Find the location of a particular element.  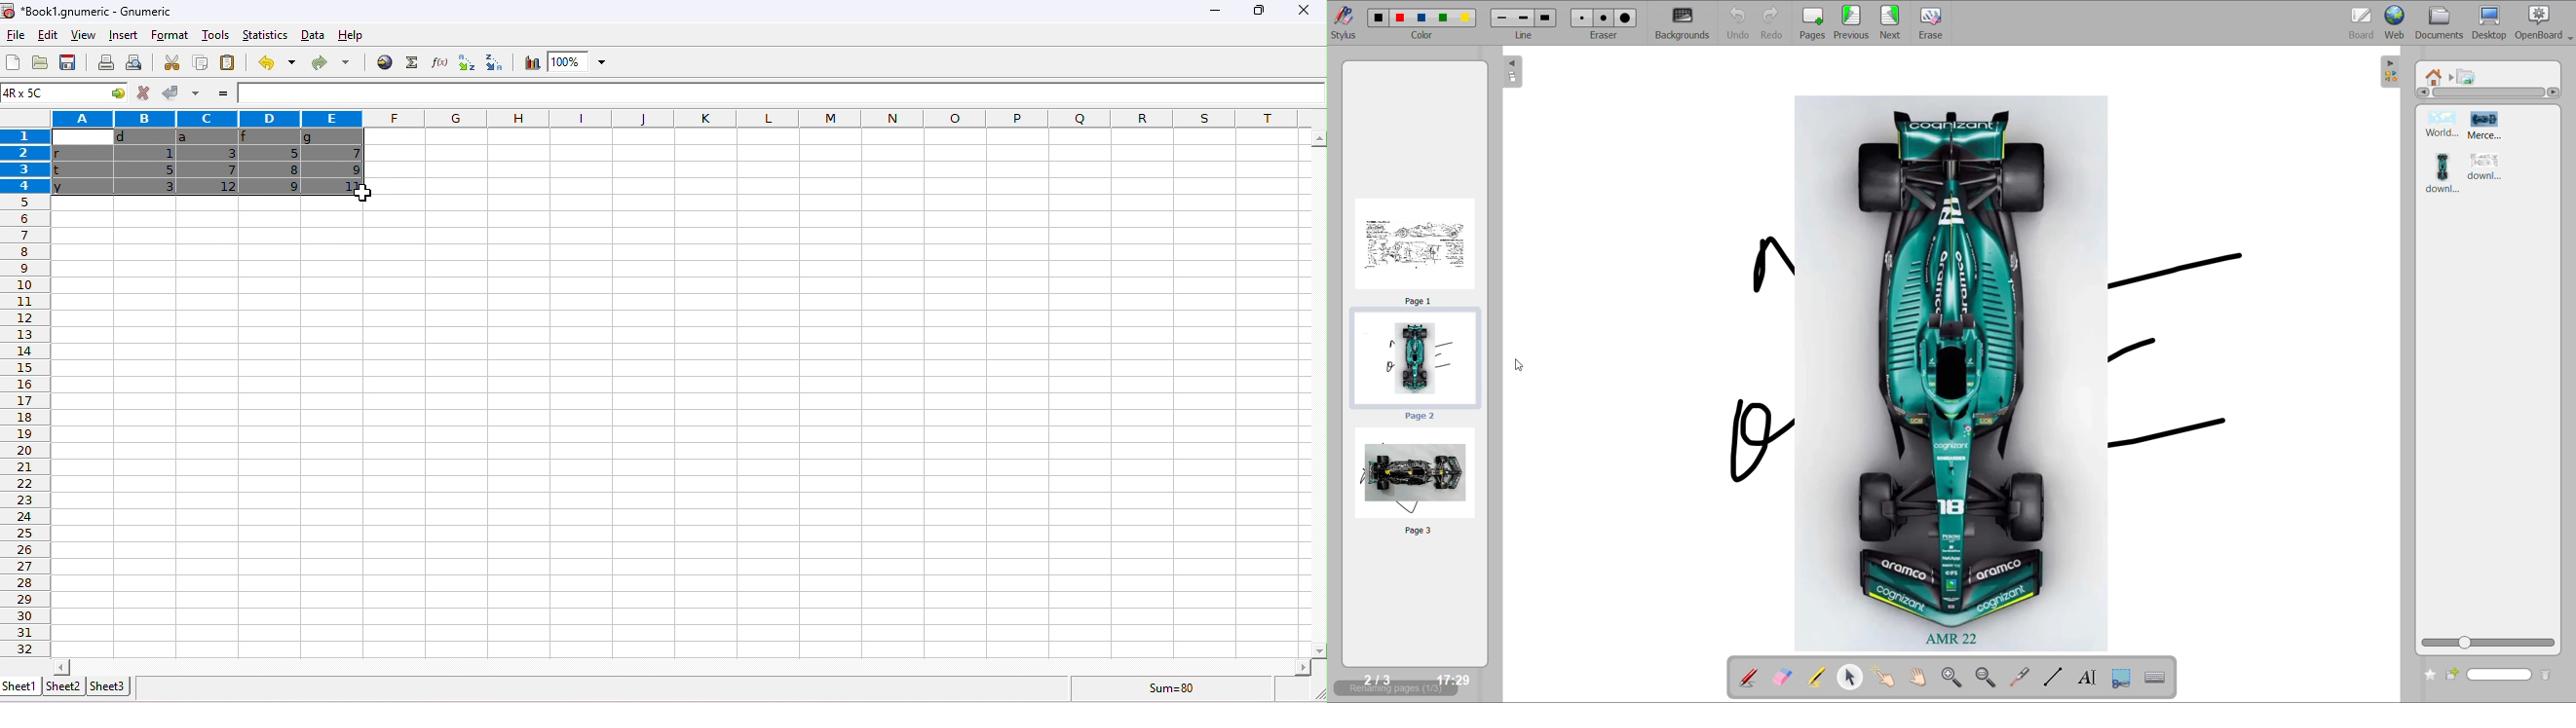

Large eraser is located at coordinates (1627, 18).